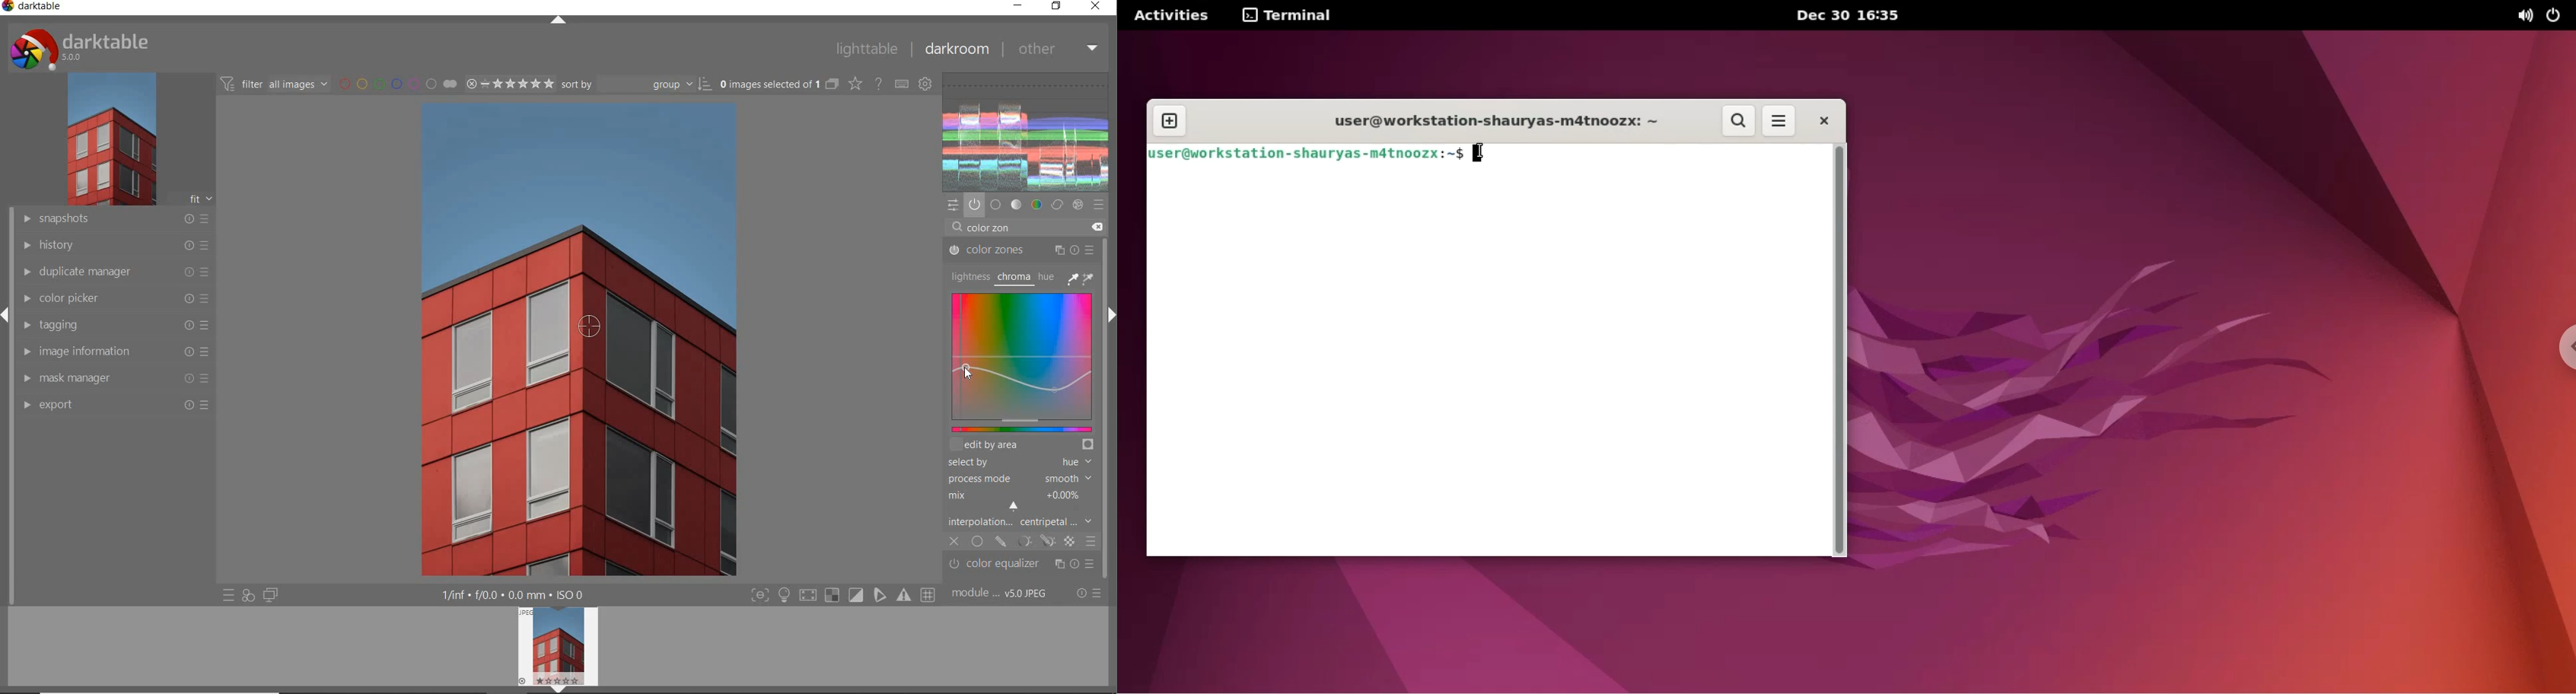 The height and width of the screenshot is (700, 2576). I want to click on INPUT VALUE, so click(983, 229).